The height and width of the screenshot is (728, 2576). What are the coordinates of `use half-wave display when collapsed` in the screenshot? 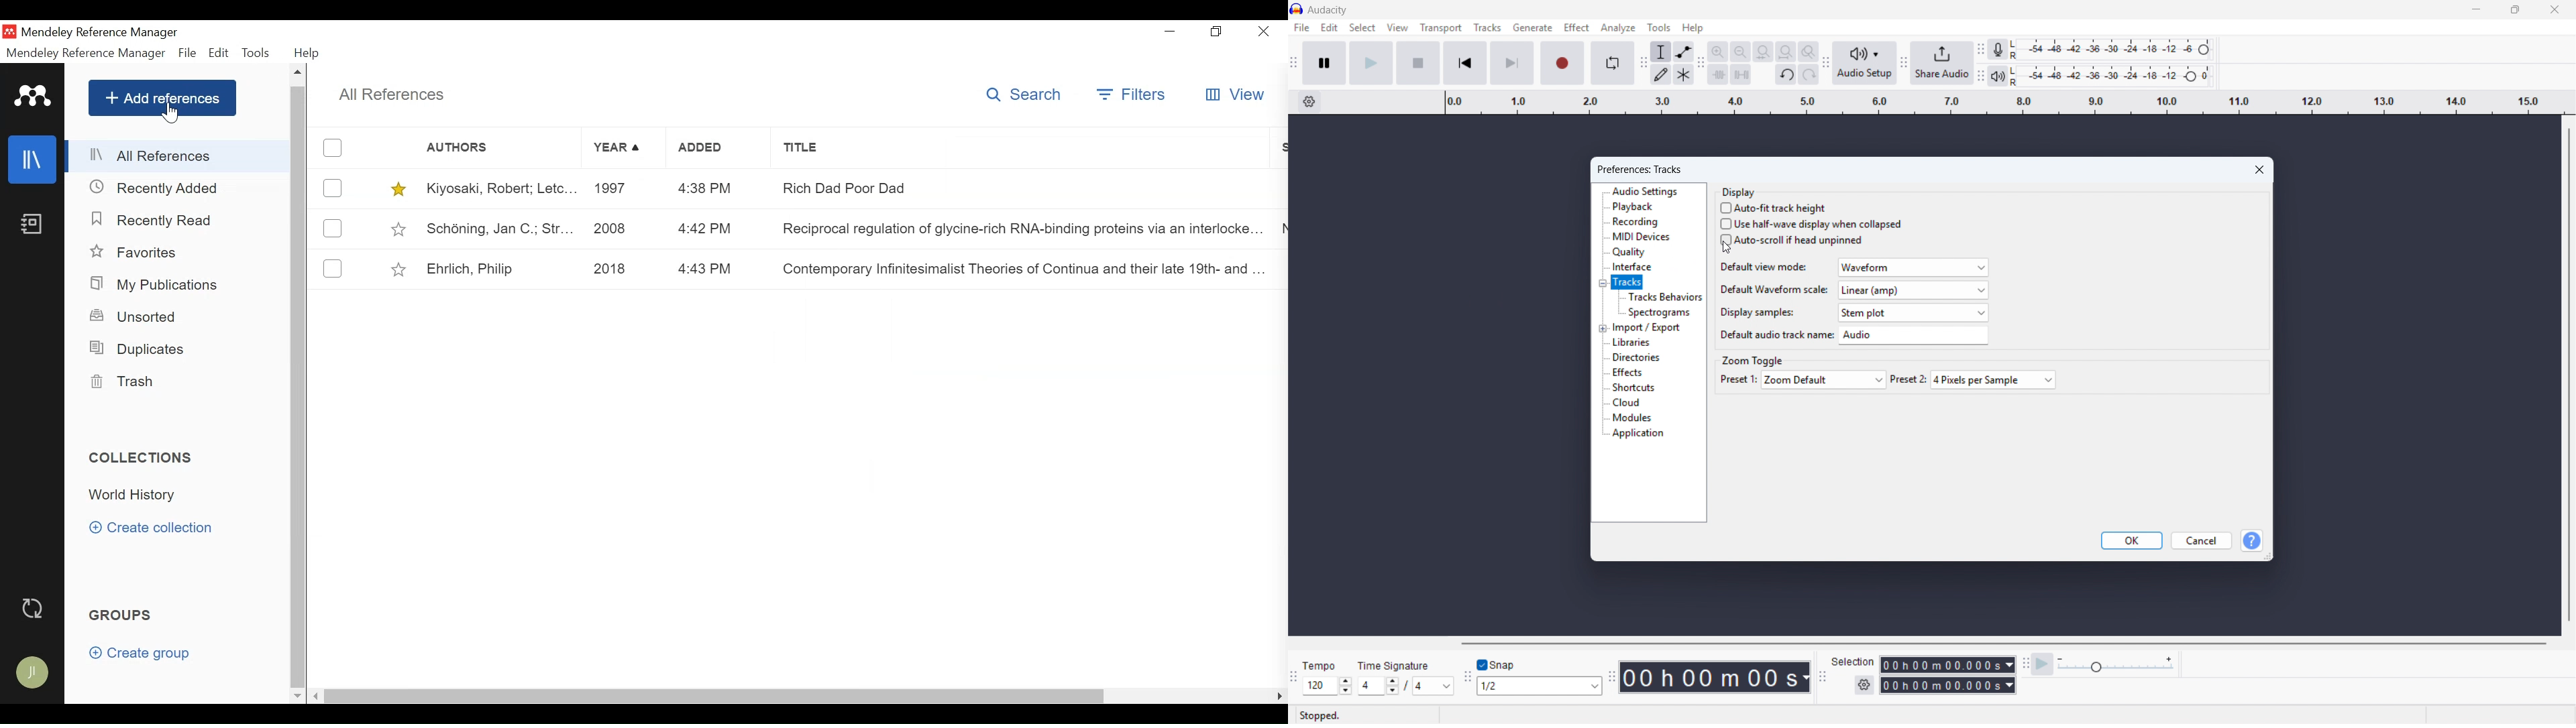 It's located at (1811, 224).